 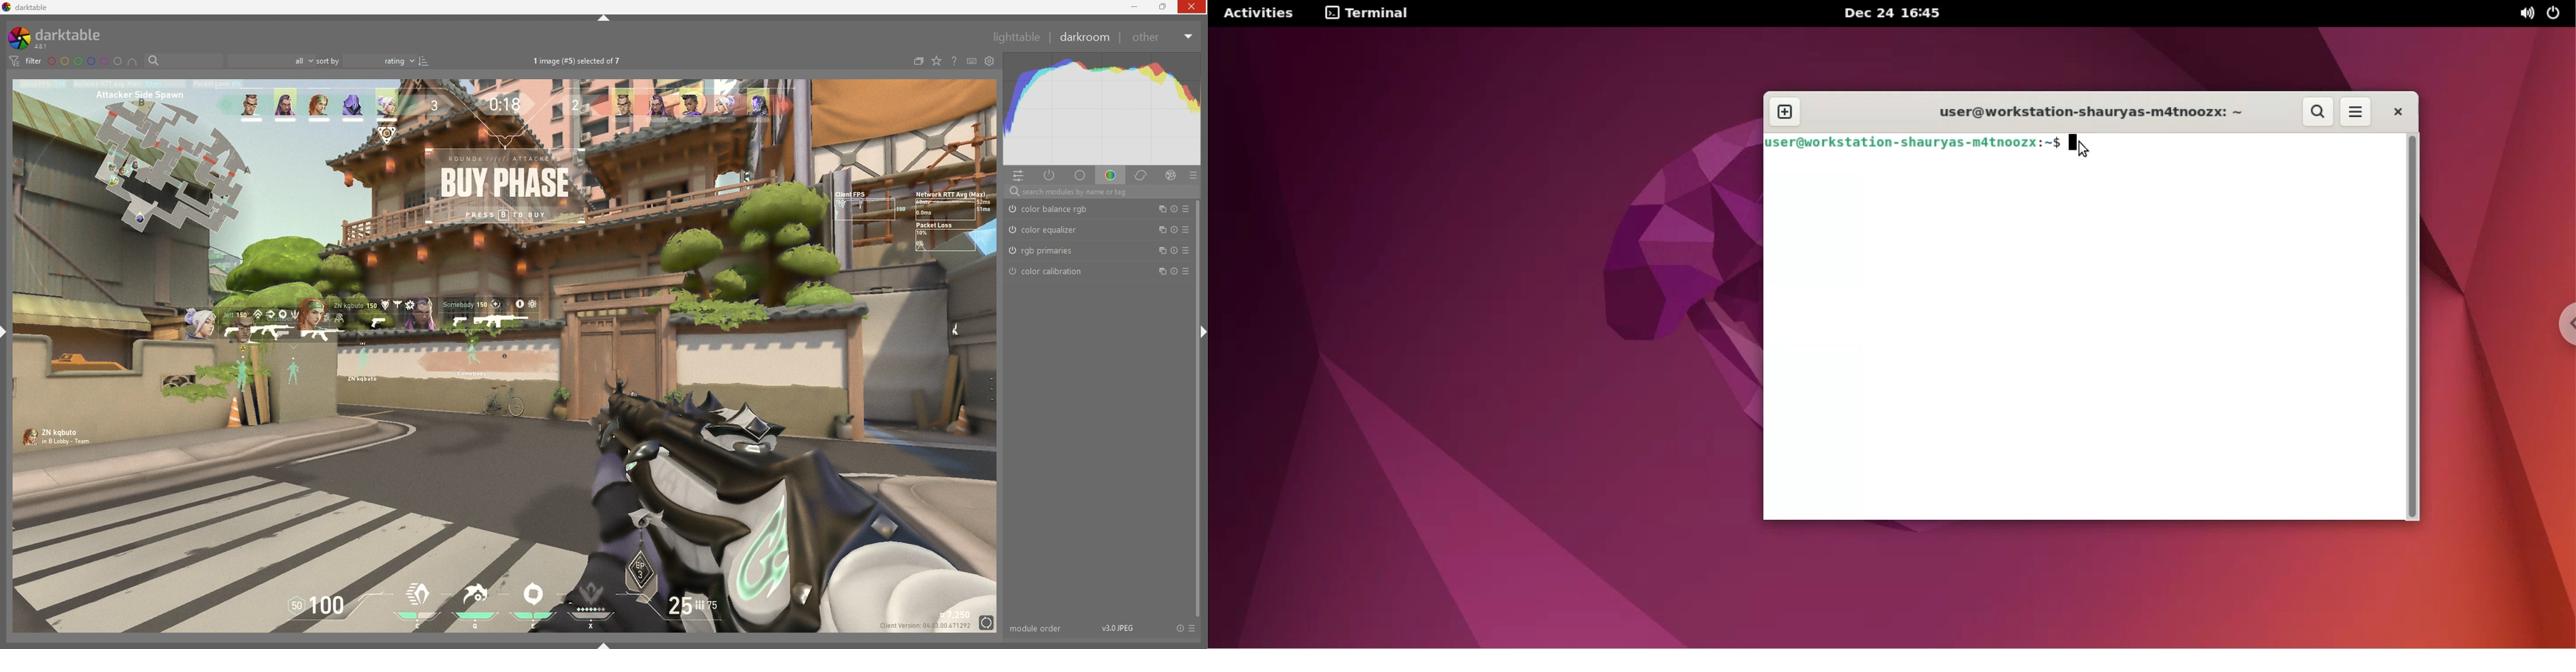 I want to click on include color labels, so click(x=134, y=62).